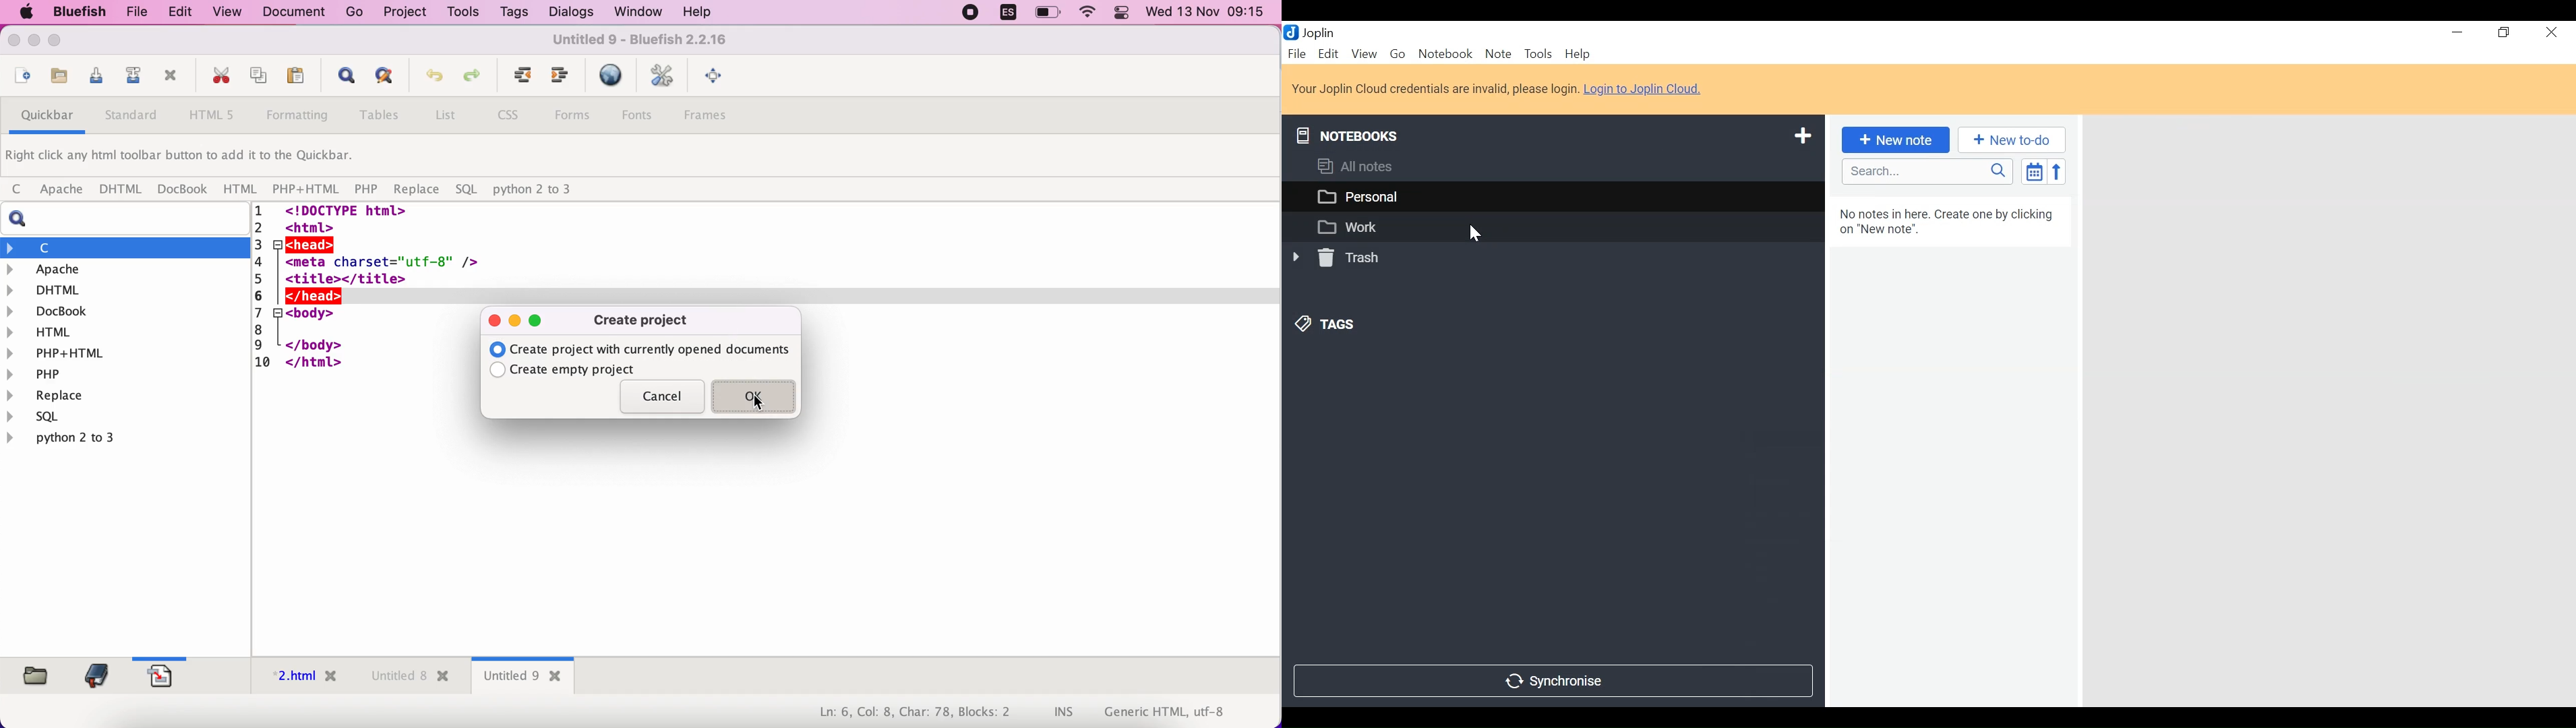 Image resolution: width=2576 pixels, height=728 pixels. I want to click on Cursor, so click(1478, 234).